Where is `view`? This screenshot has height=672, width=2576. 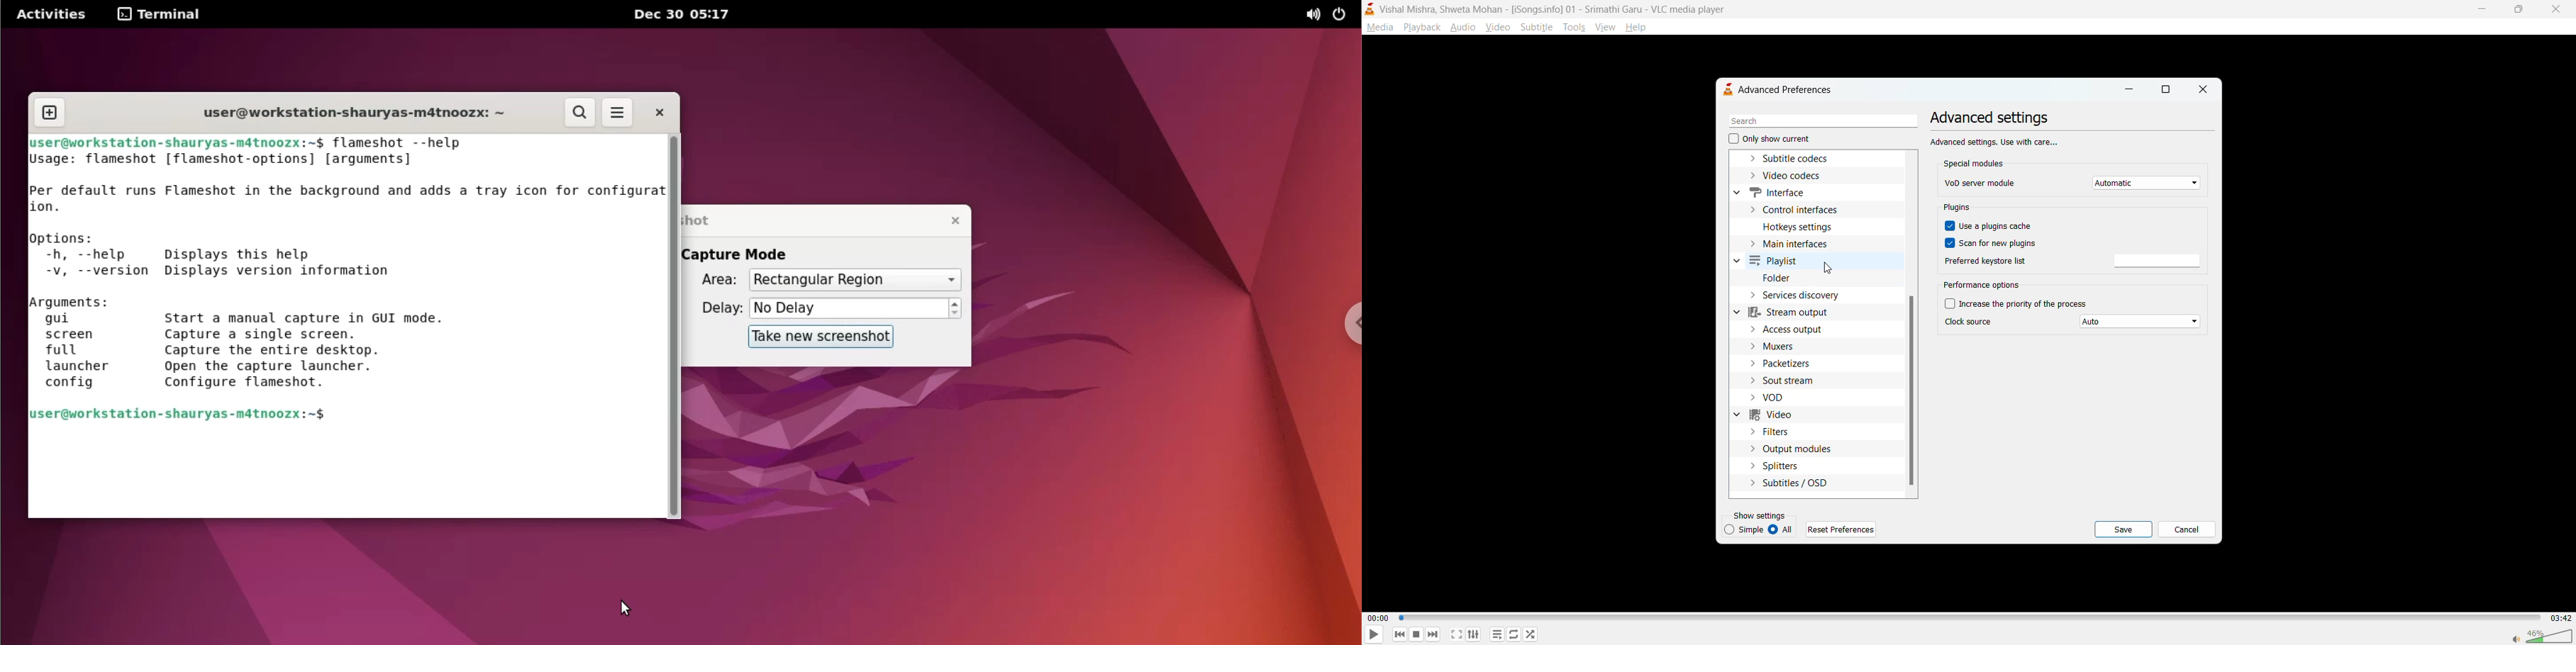 view is located at coordinates (1604, 25).